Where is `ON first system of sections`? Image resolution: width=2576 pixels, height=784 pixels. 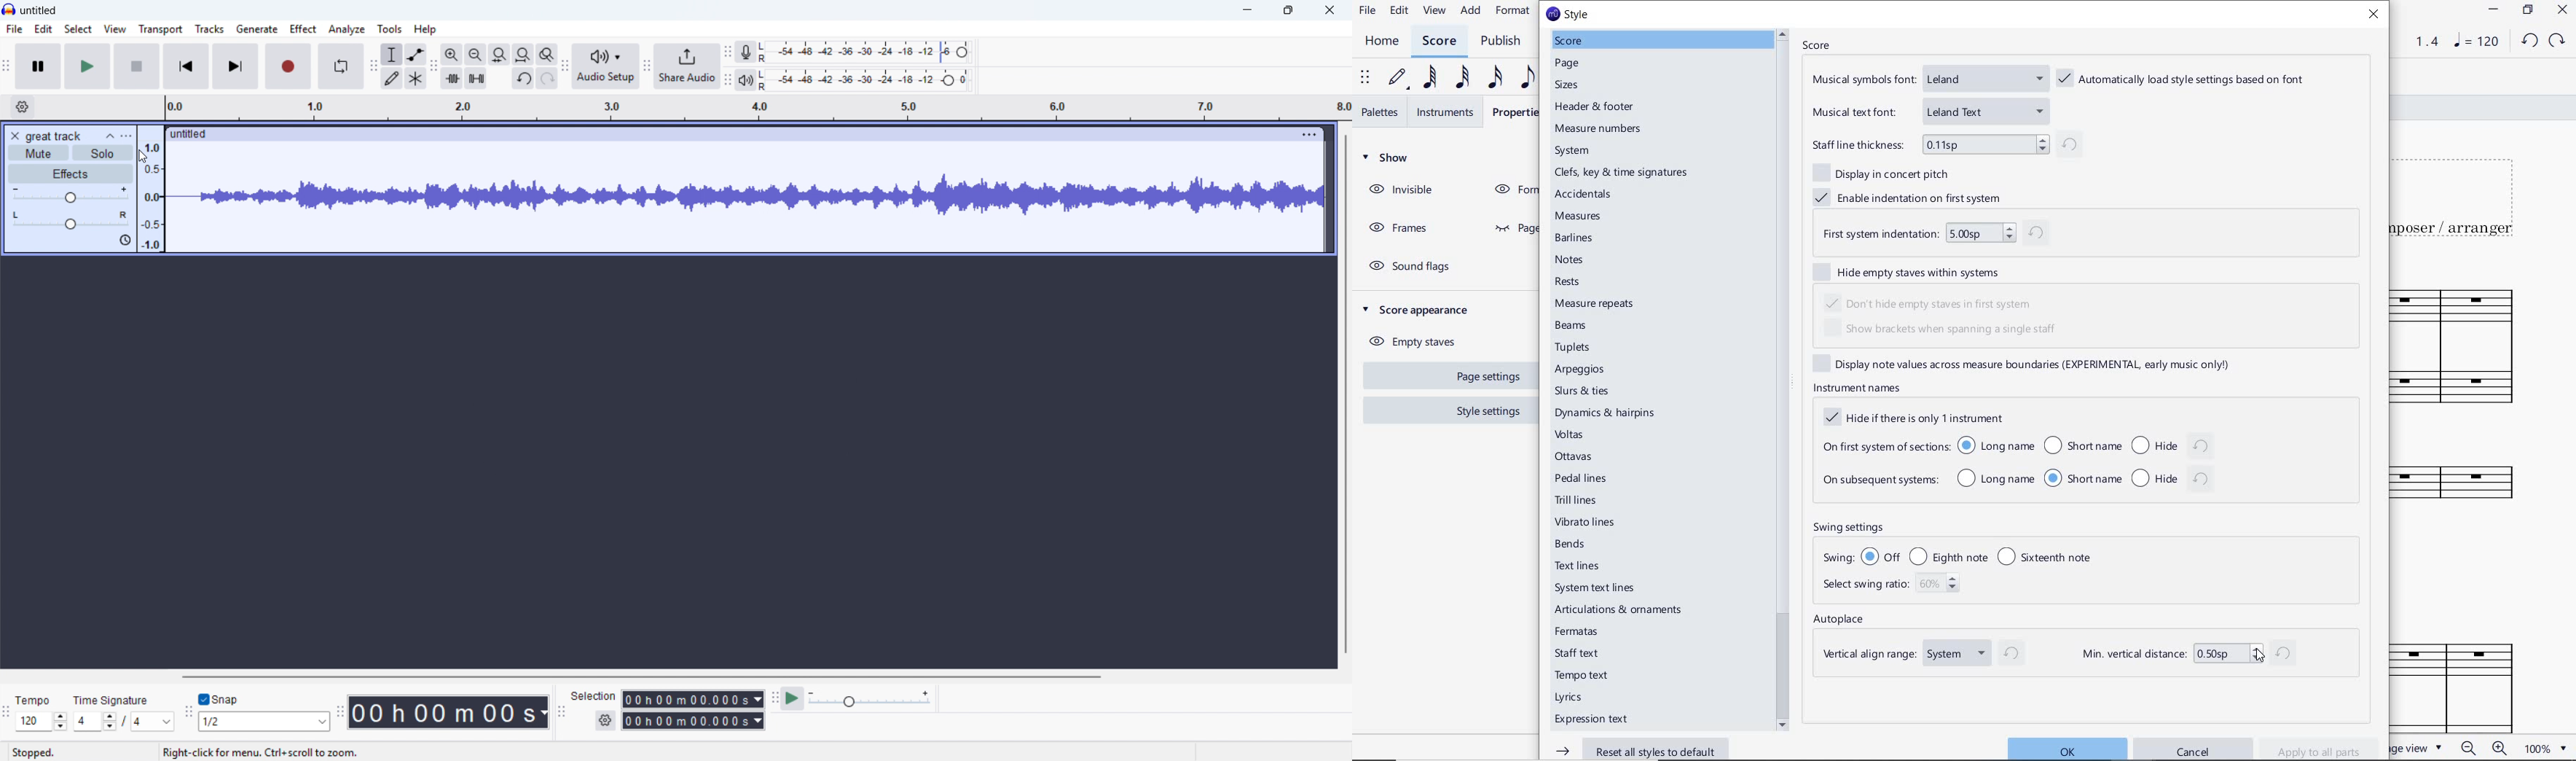 ON first system of sections is located at coordinates (1884, 445).